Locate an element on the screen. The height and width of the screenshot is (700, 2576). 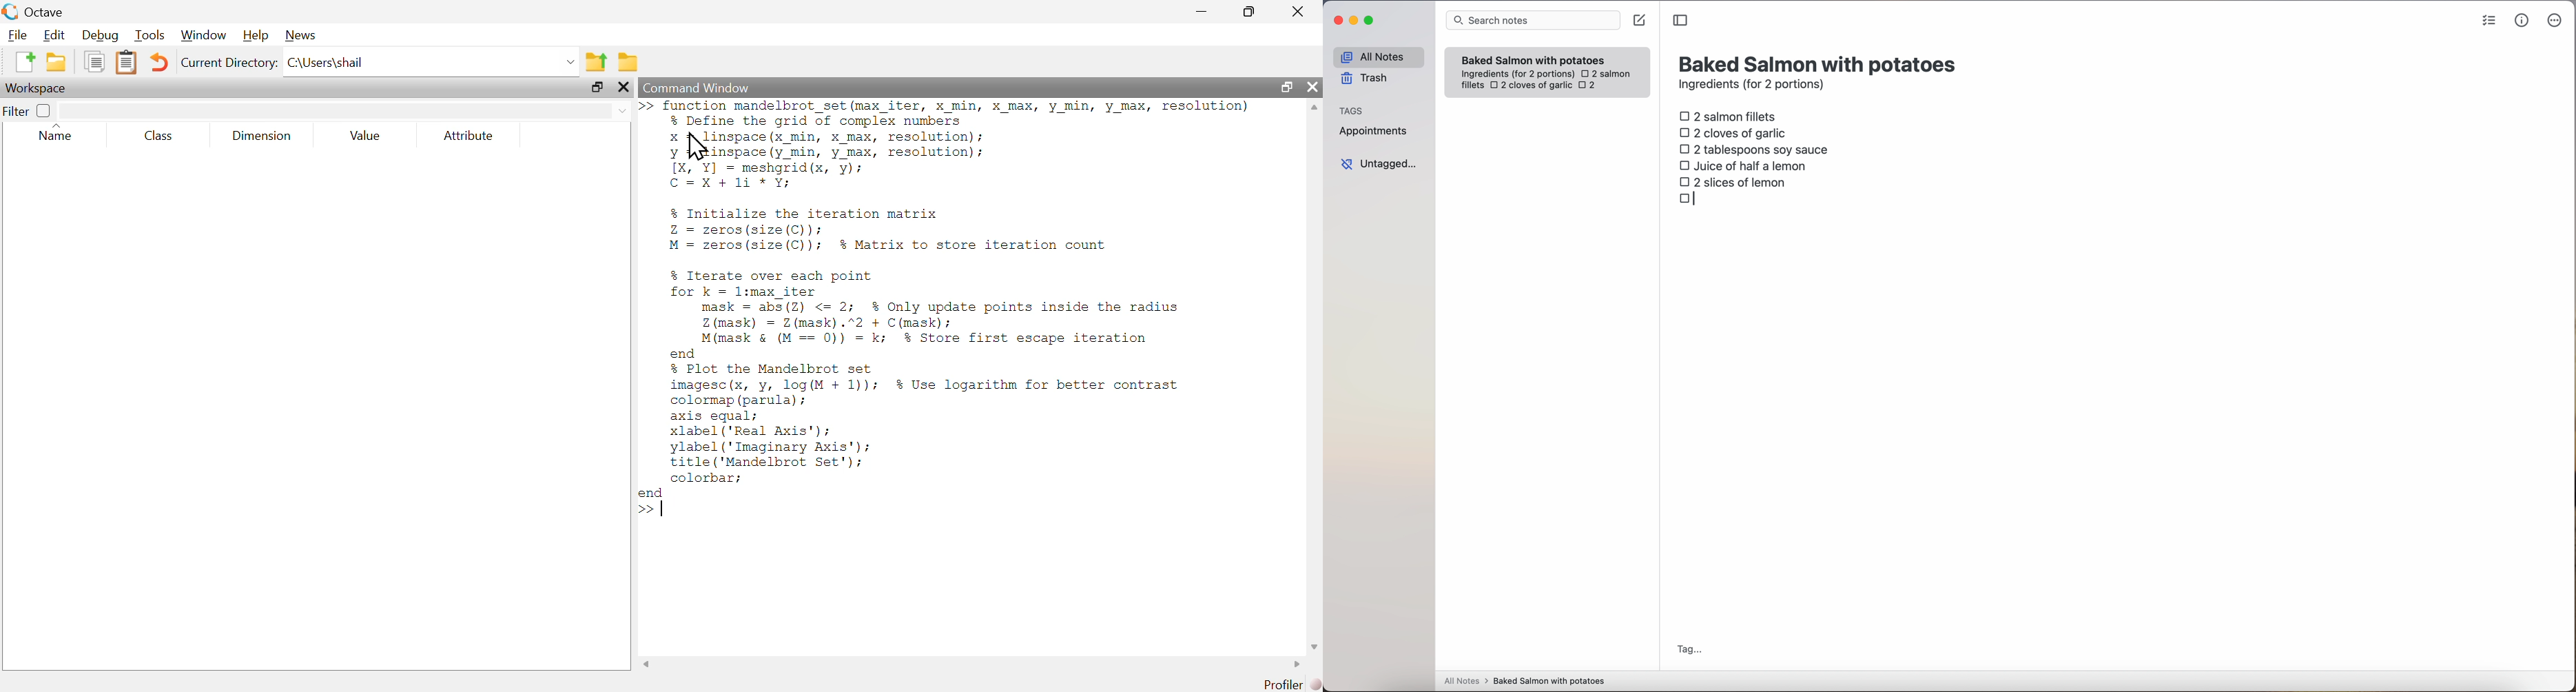
metrics is located at coordinates (2522, 20).